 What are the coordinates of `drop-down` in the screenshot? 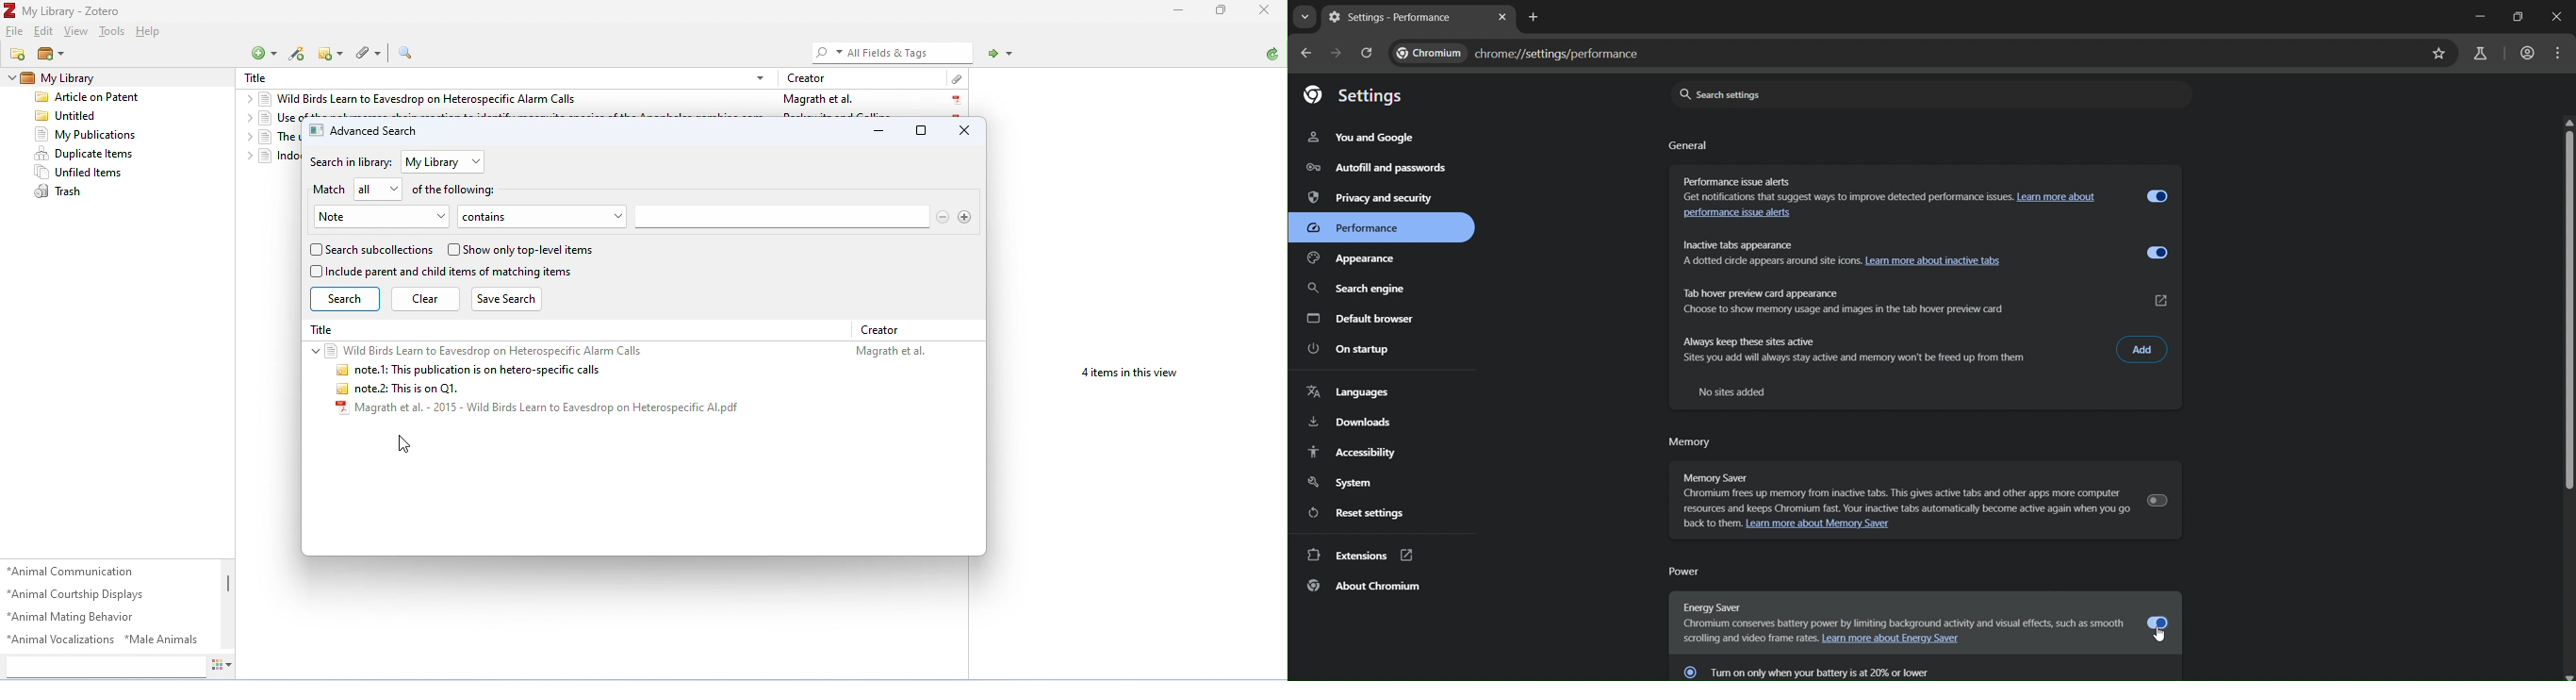 It's located at (615, 216).